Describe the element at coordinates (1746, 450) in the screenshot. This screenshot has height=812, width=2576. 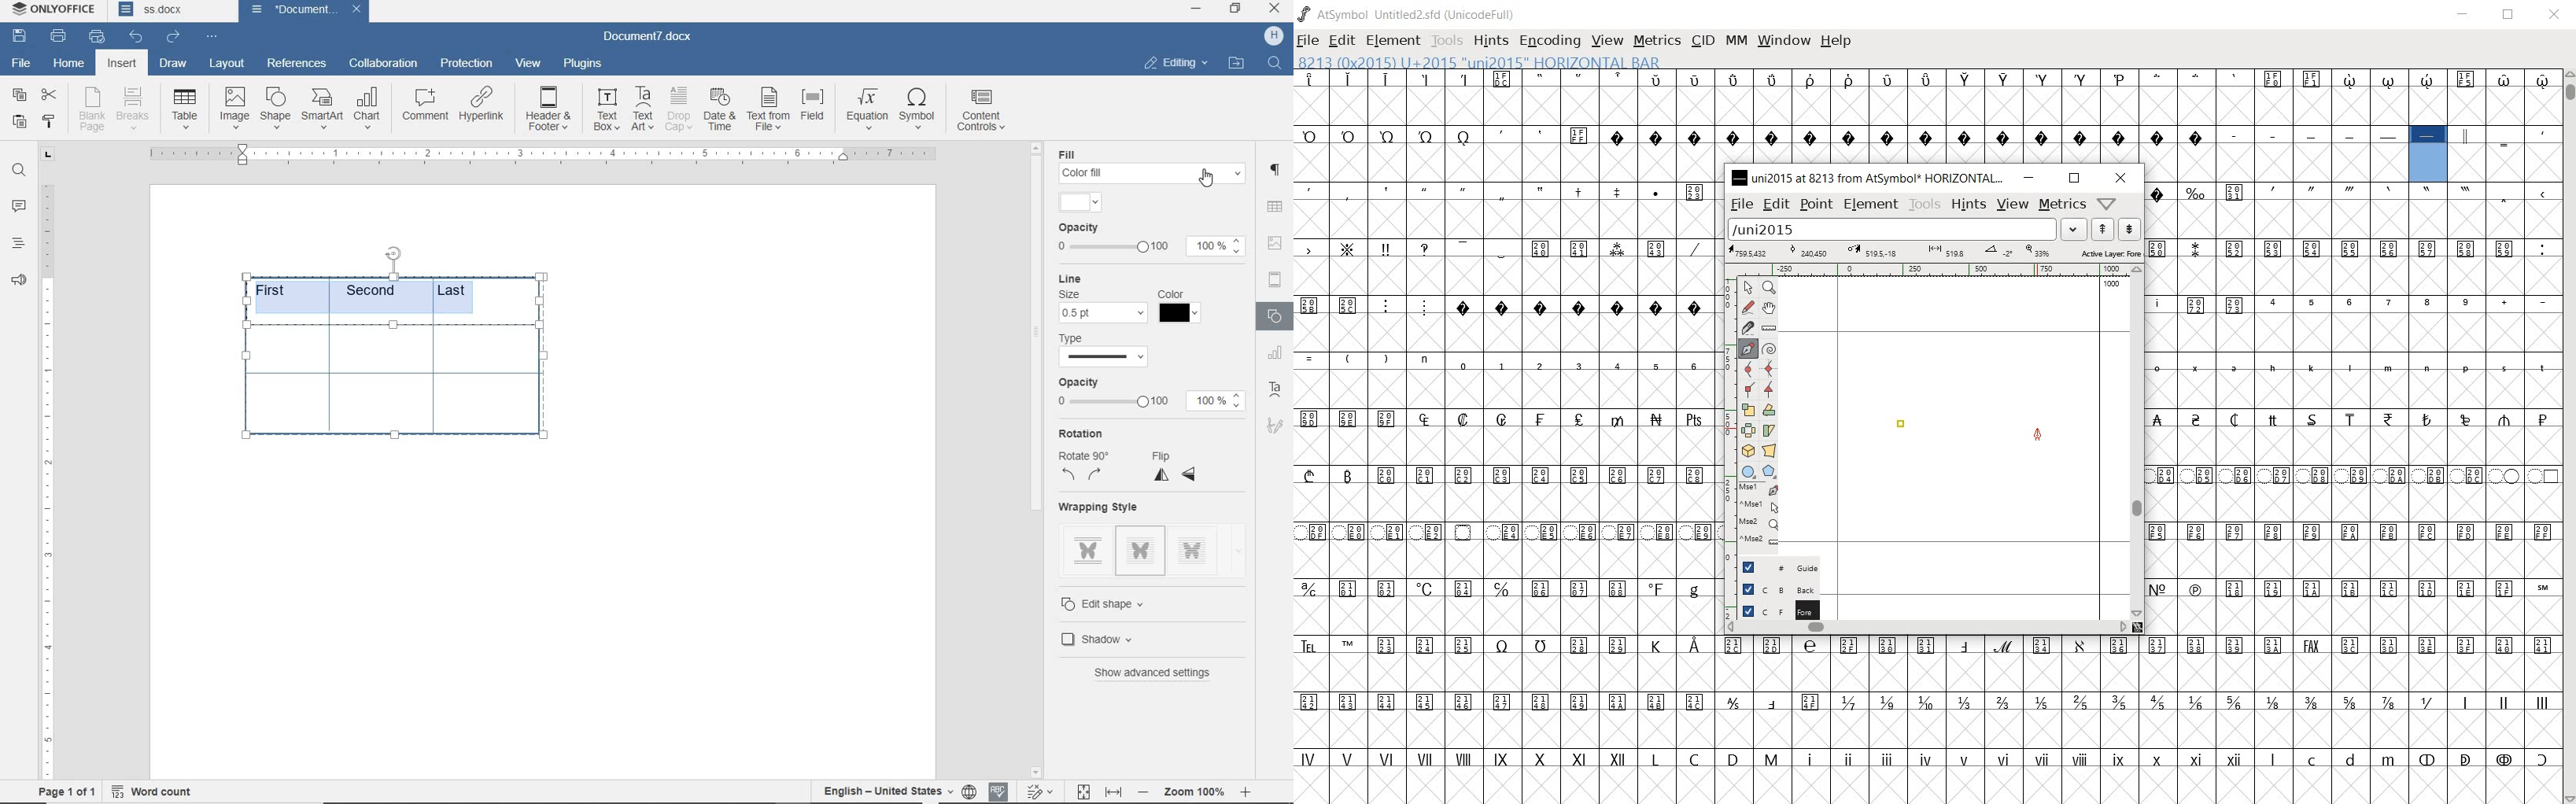
I see `rotate the selection in 3D and project back to plane` at that location.